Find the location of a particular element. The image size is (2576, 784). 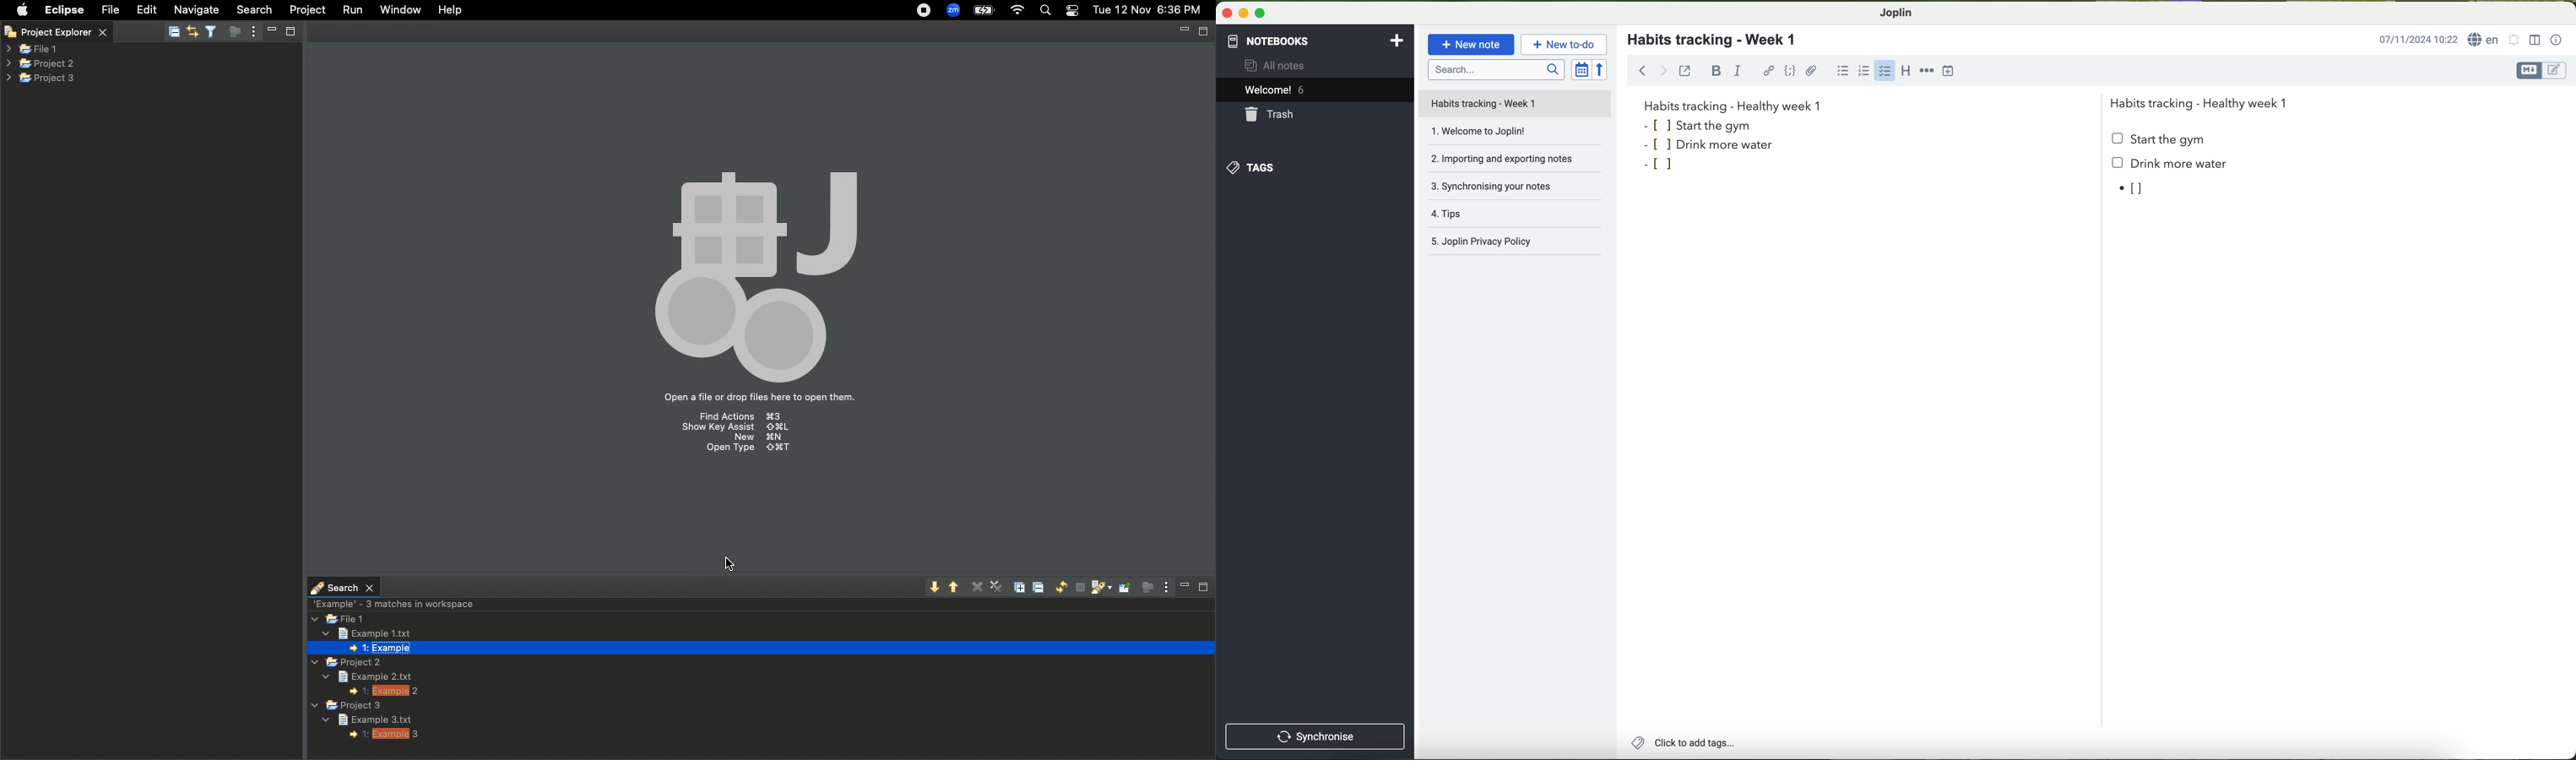

new to-do button is located at coordinates (1564, 44).